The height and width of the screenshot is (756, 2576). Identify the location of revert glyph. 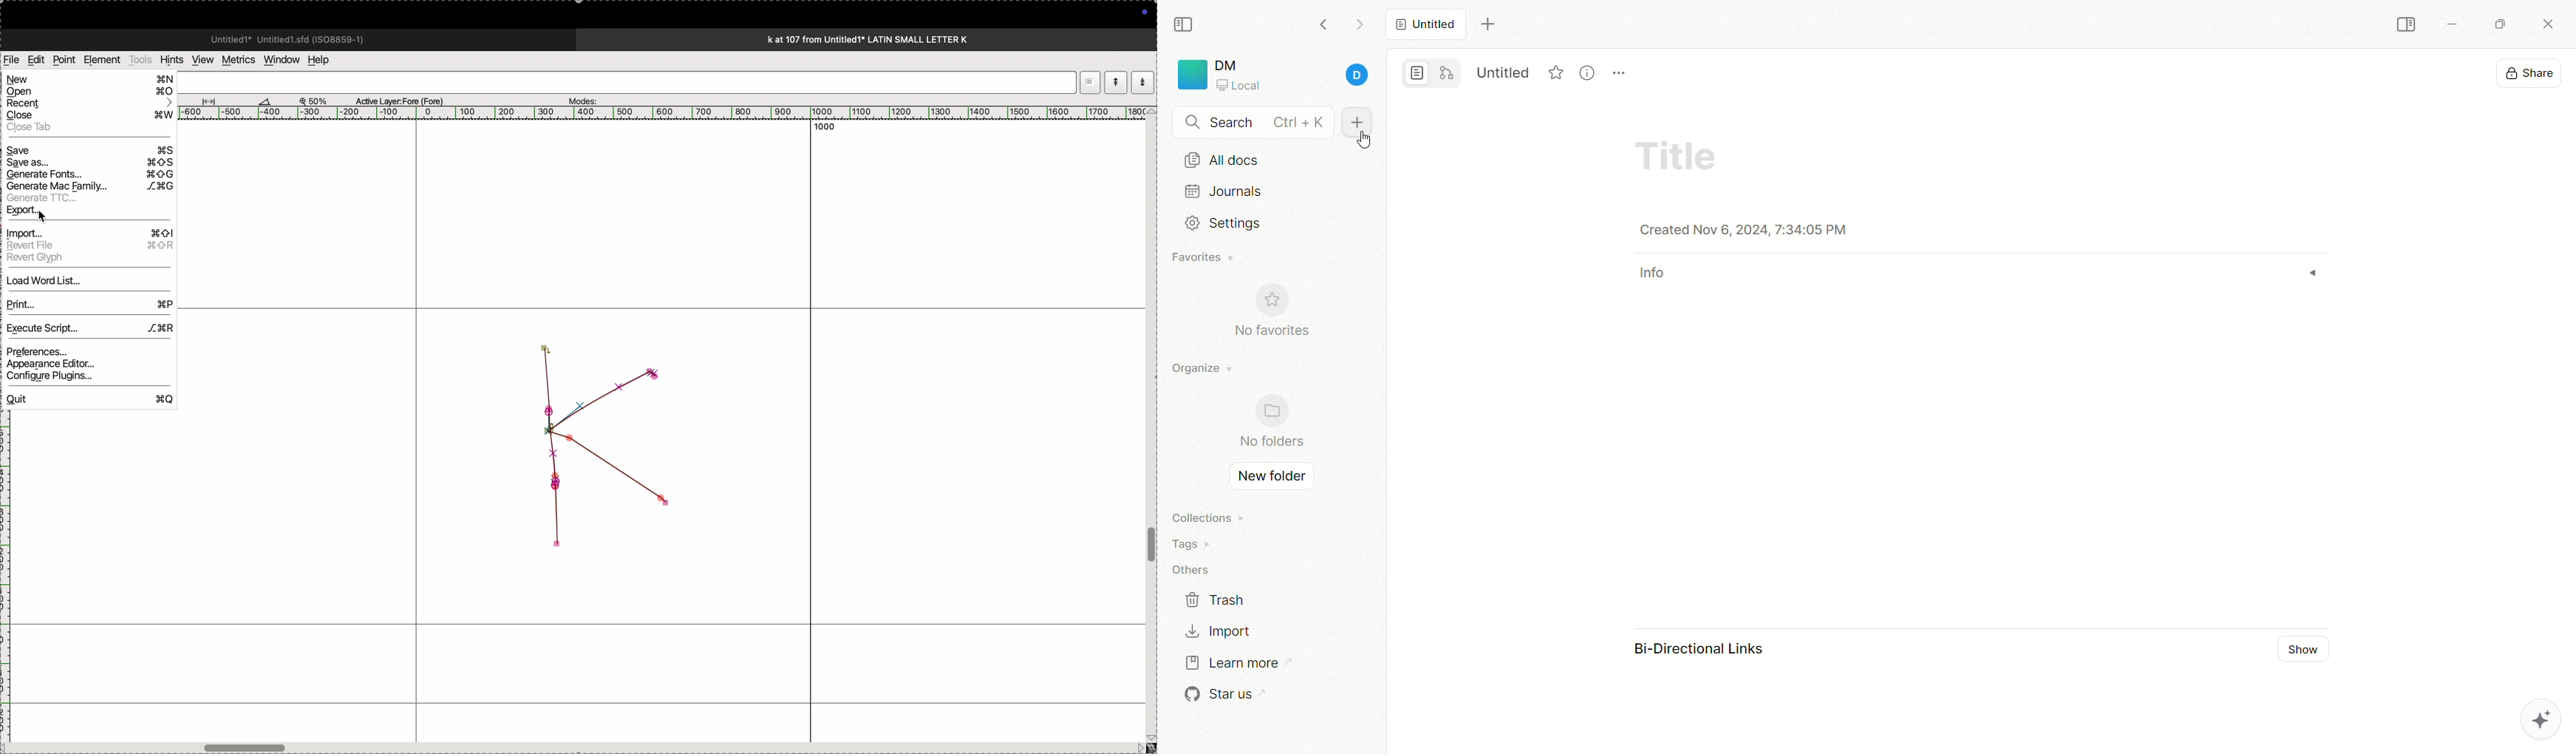
(86, 259).